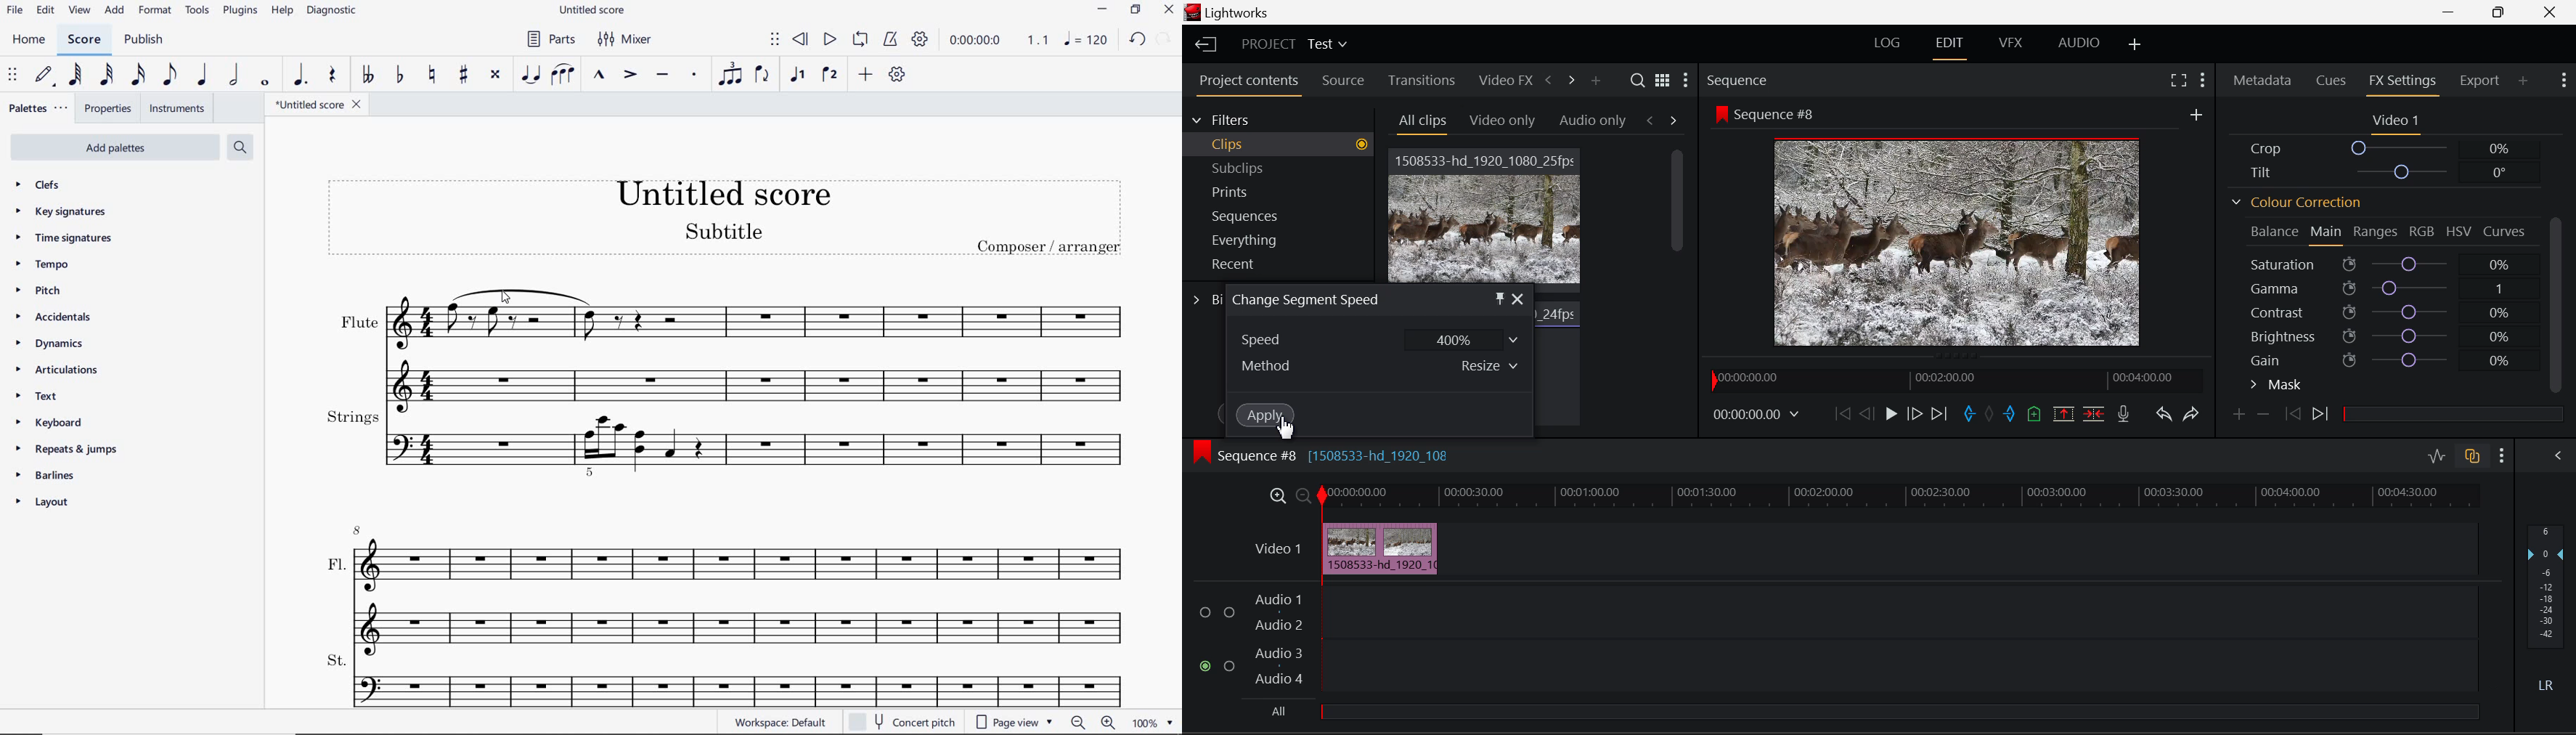 The image size is (2576, 756). I want to click on VOICE 2, so click(830, 75).